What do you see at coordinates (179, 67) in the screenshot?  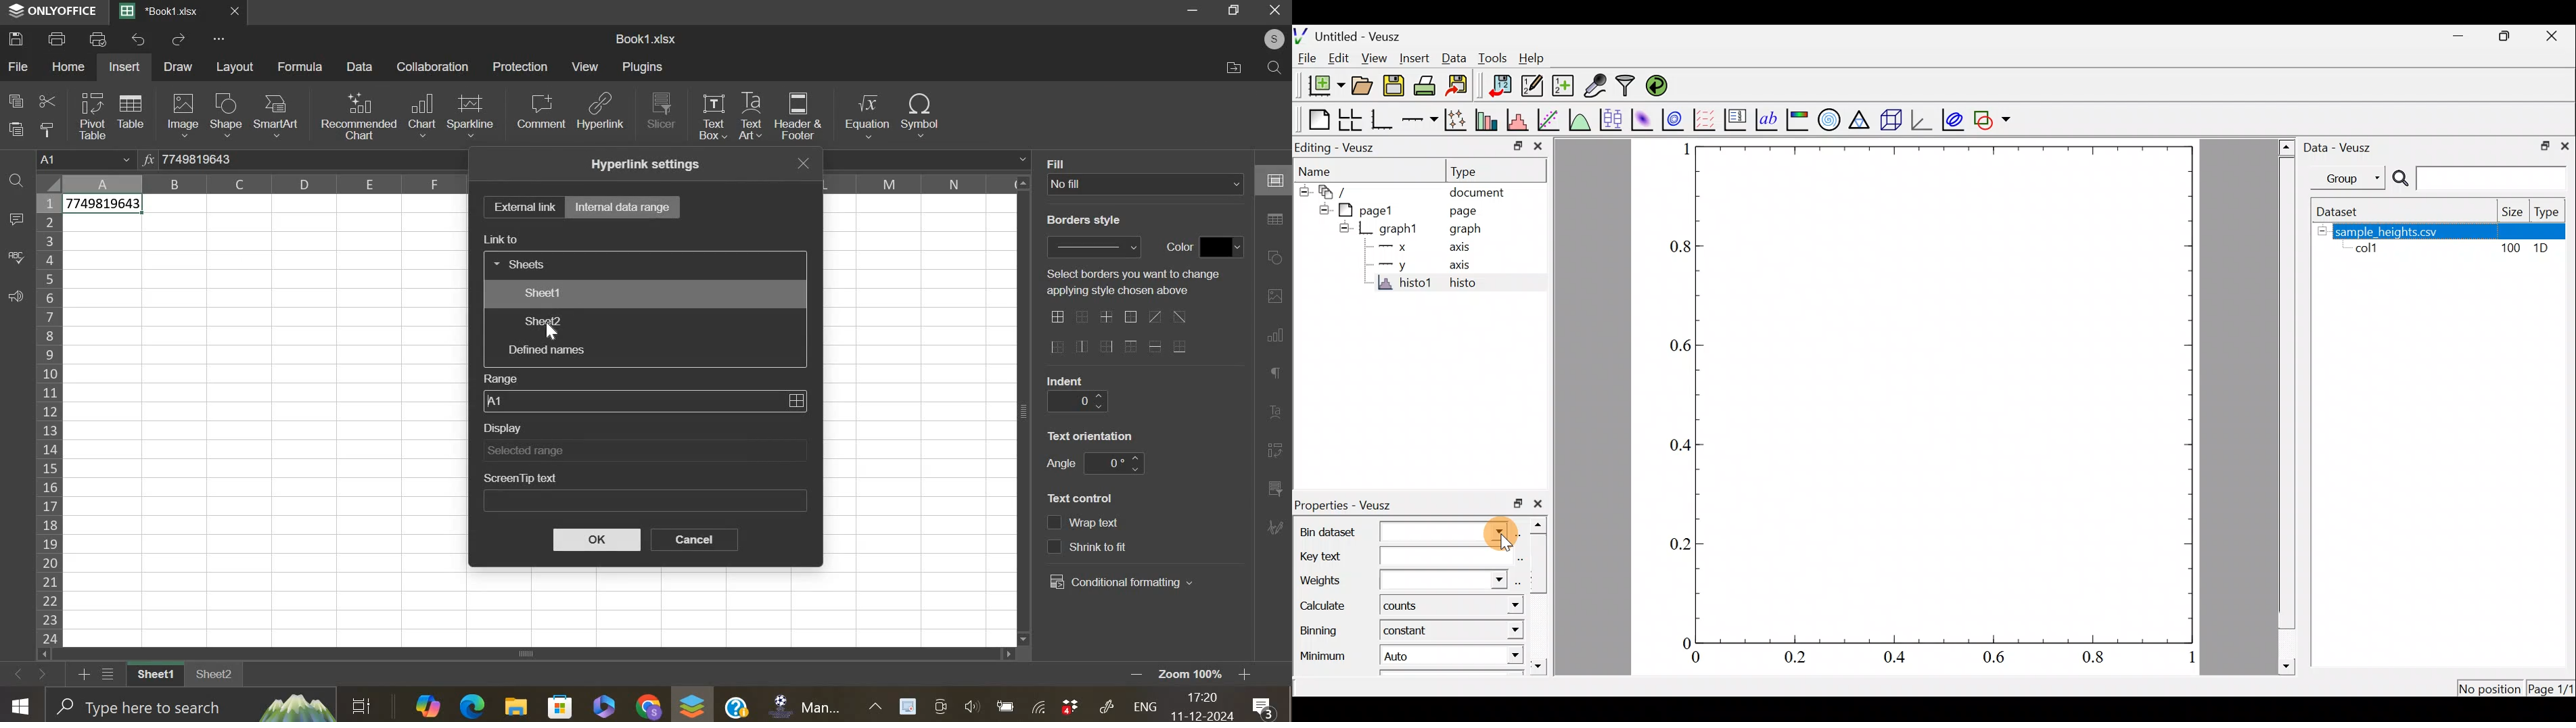 I see `draw` at bounding box center [179, 67].